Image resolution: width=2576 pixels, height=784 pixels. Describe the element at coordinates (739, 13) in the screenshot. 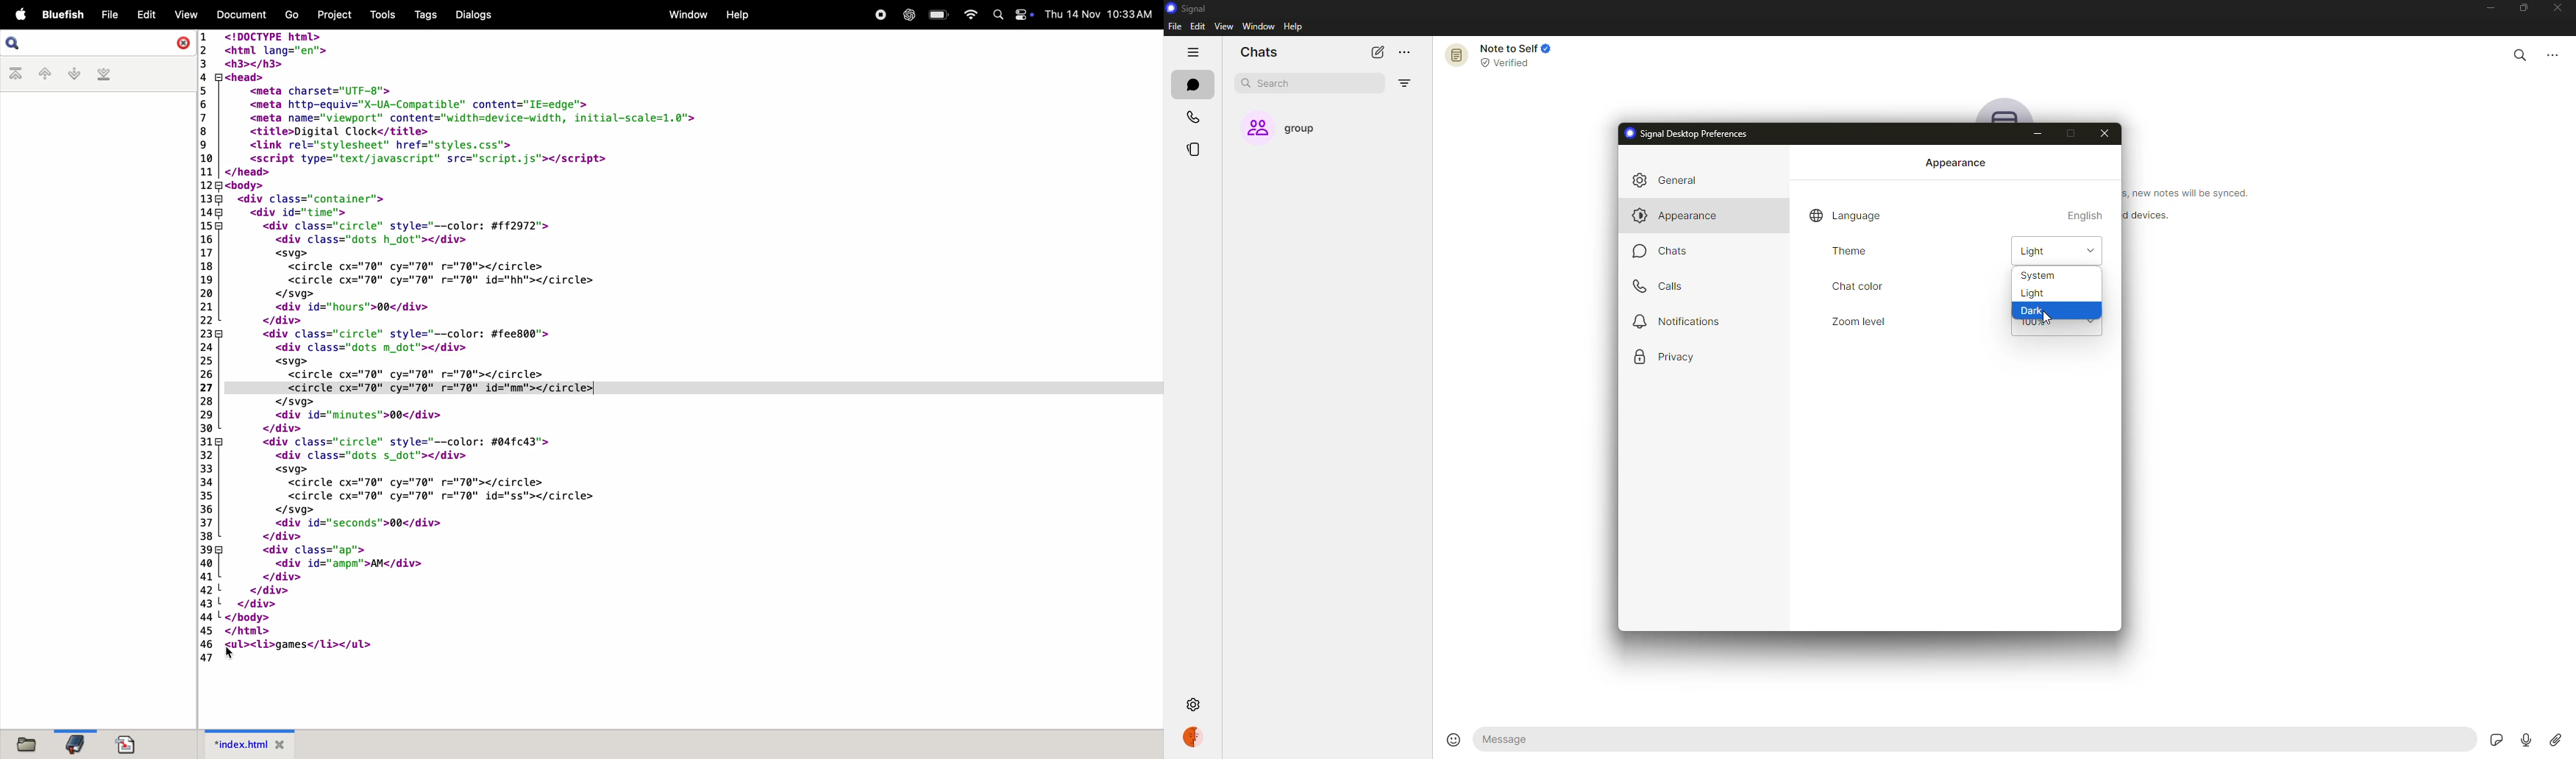

I see `help` at that location.